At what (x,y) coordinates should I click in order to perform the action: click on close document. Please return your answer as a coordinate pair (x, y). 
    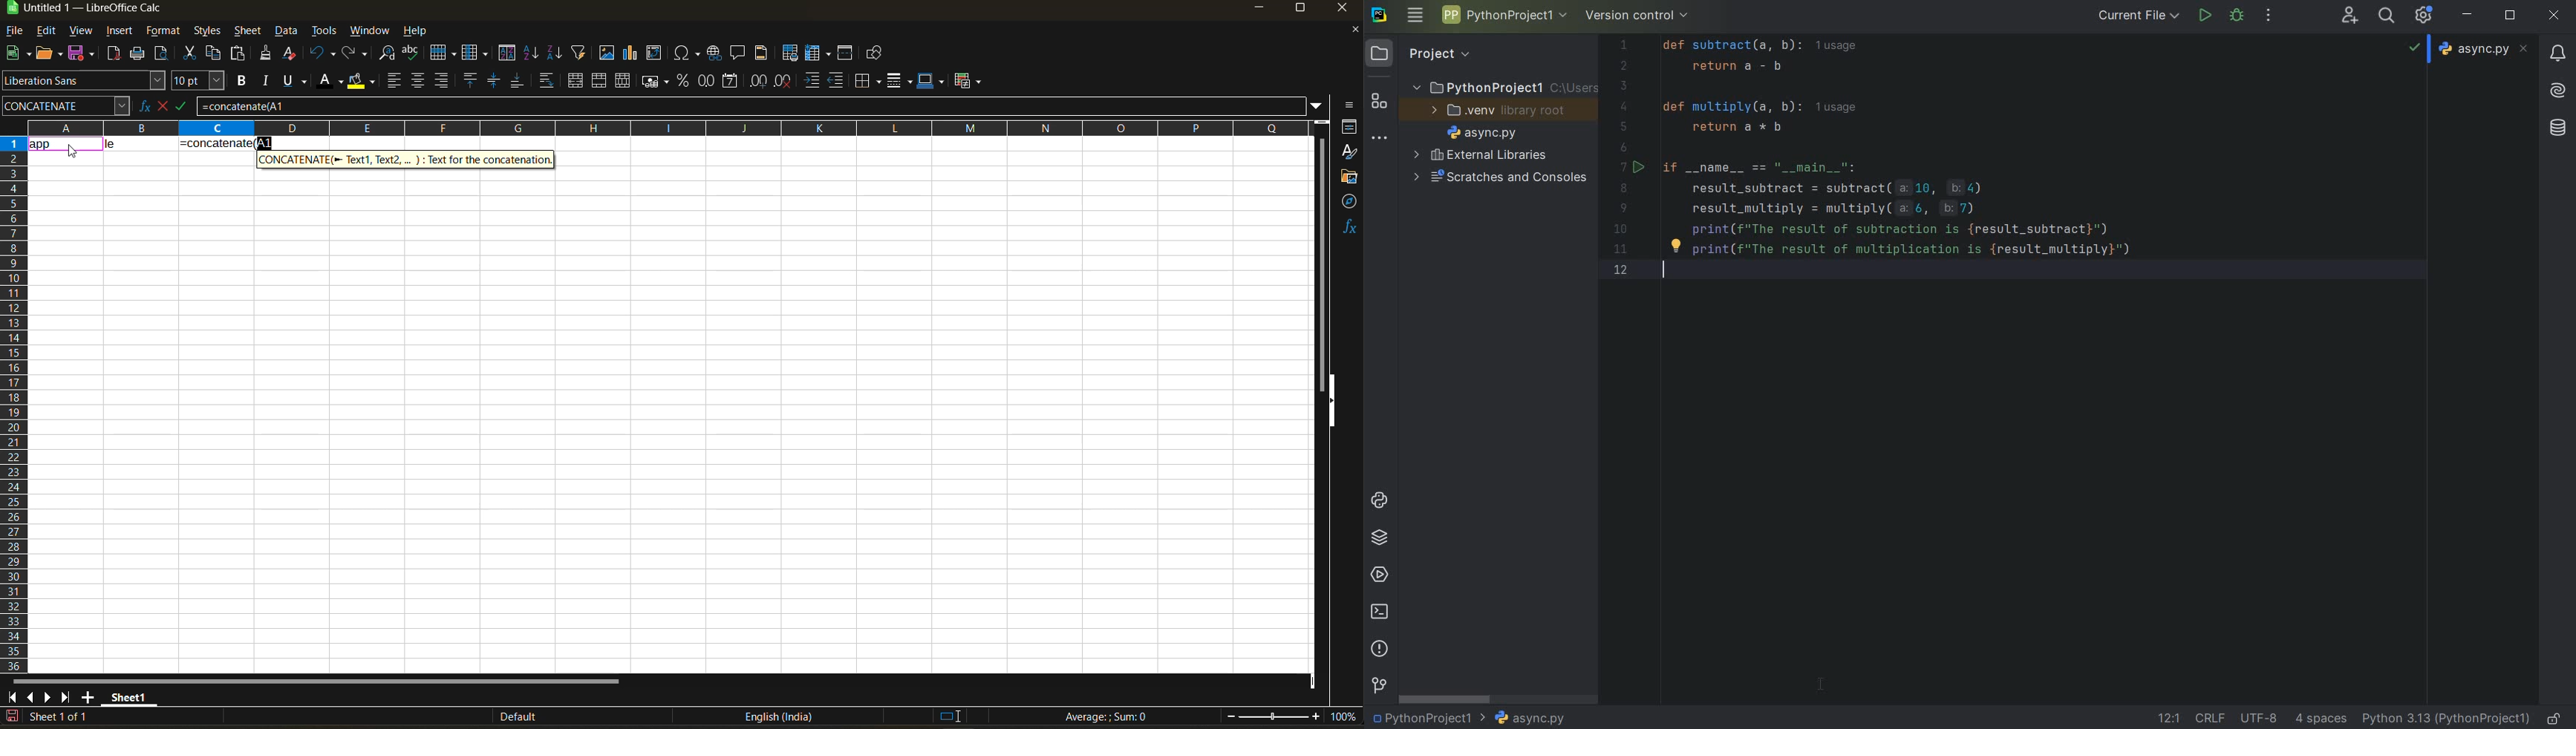
    Looking at the image, I should click on (1350, 33).